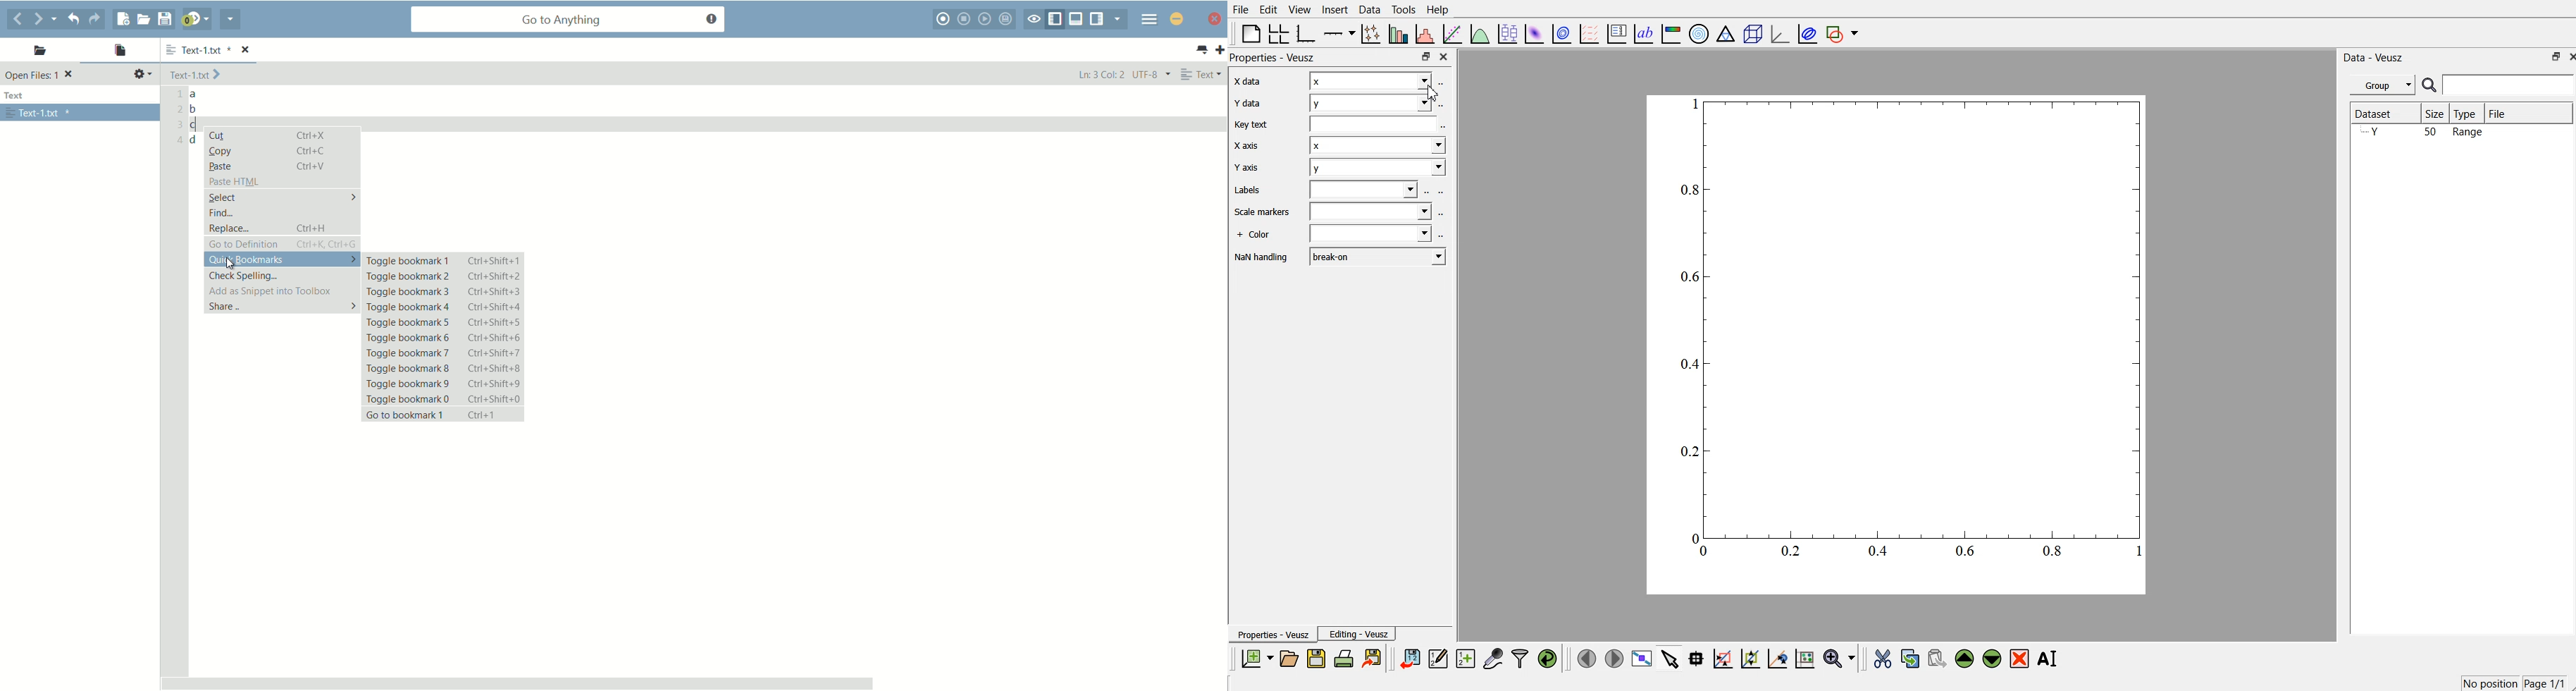 The width and height of the screenshot is (2576, 700). I want to click on add as snippet into toolbox, so click(267, 290).